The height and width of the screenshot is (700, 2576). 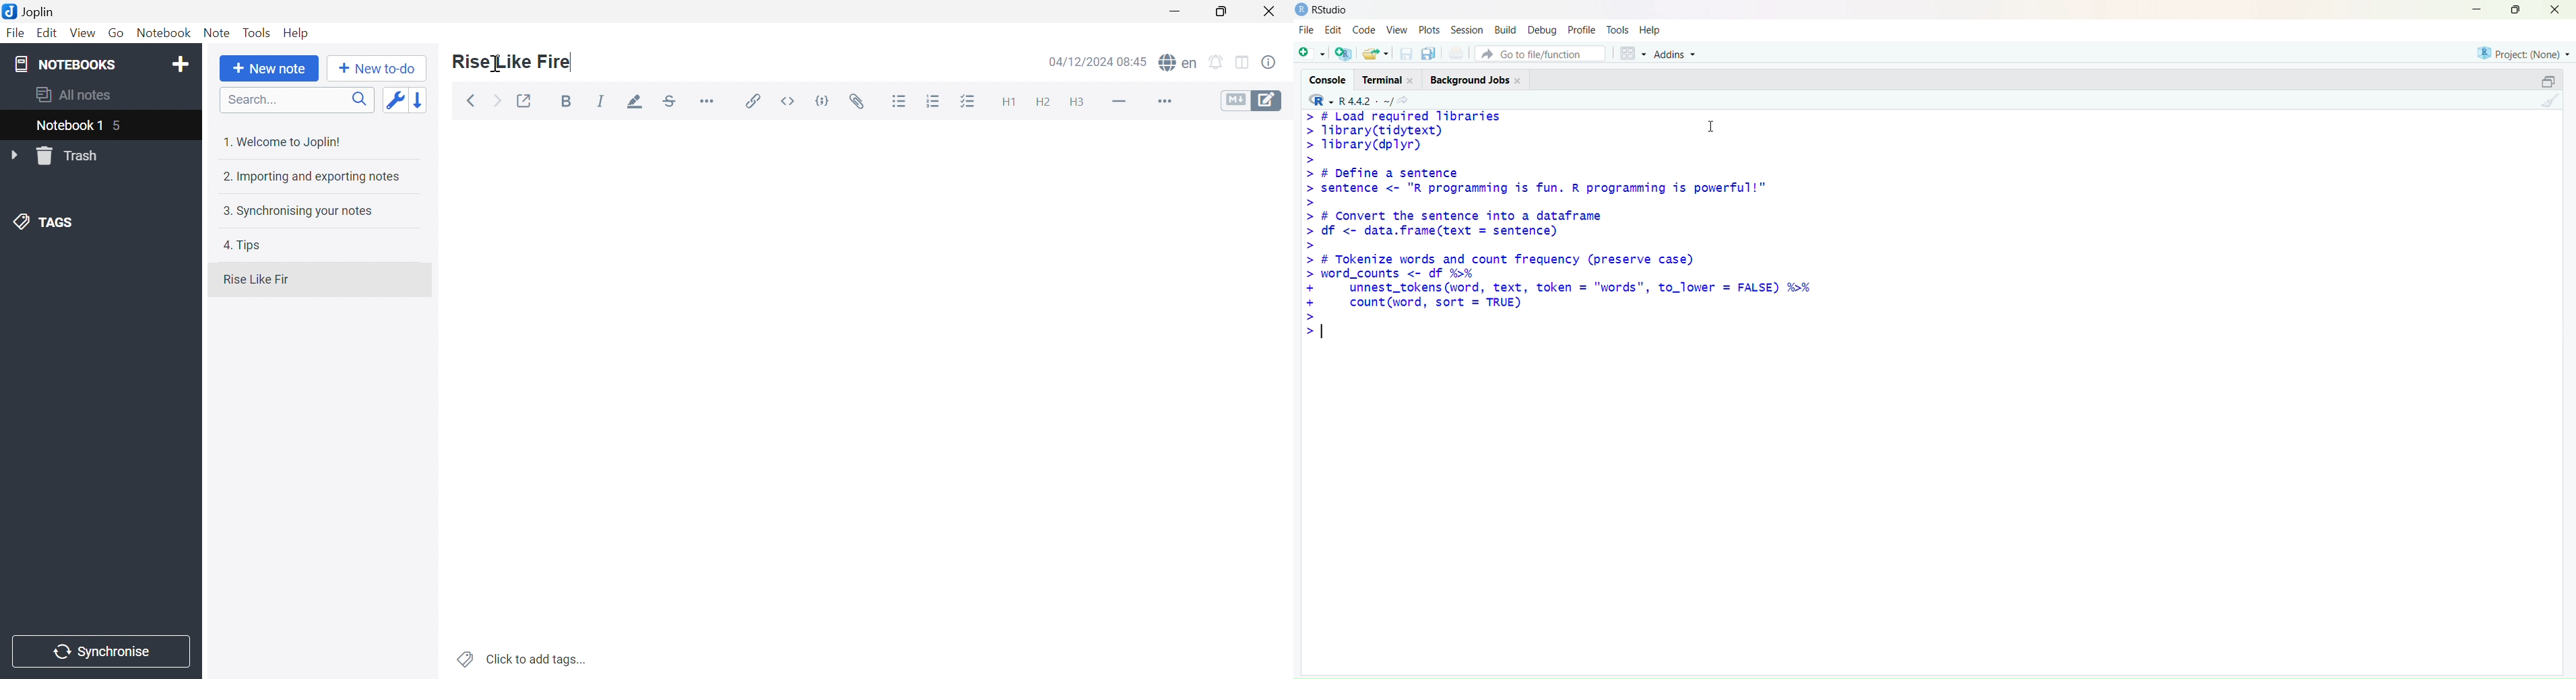 I want to click on maximize, so click(x=2515, y=11).